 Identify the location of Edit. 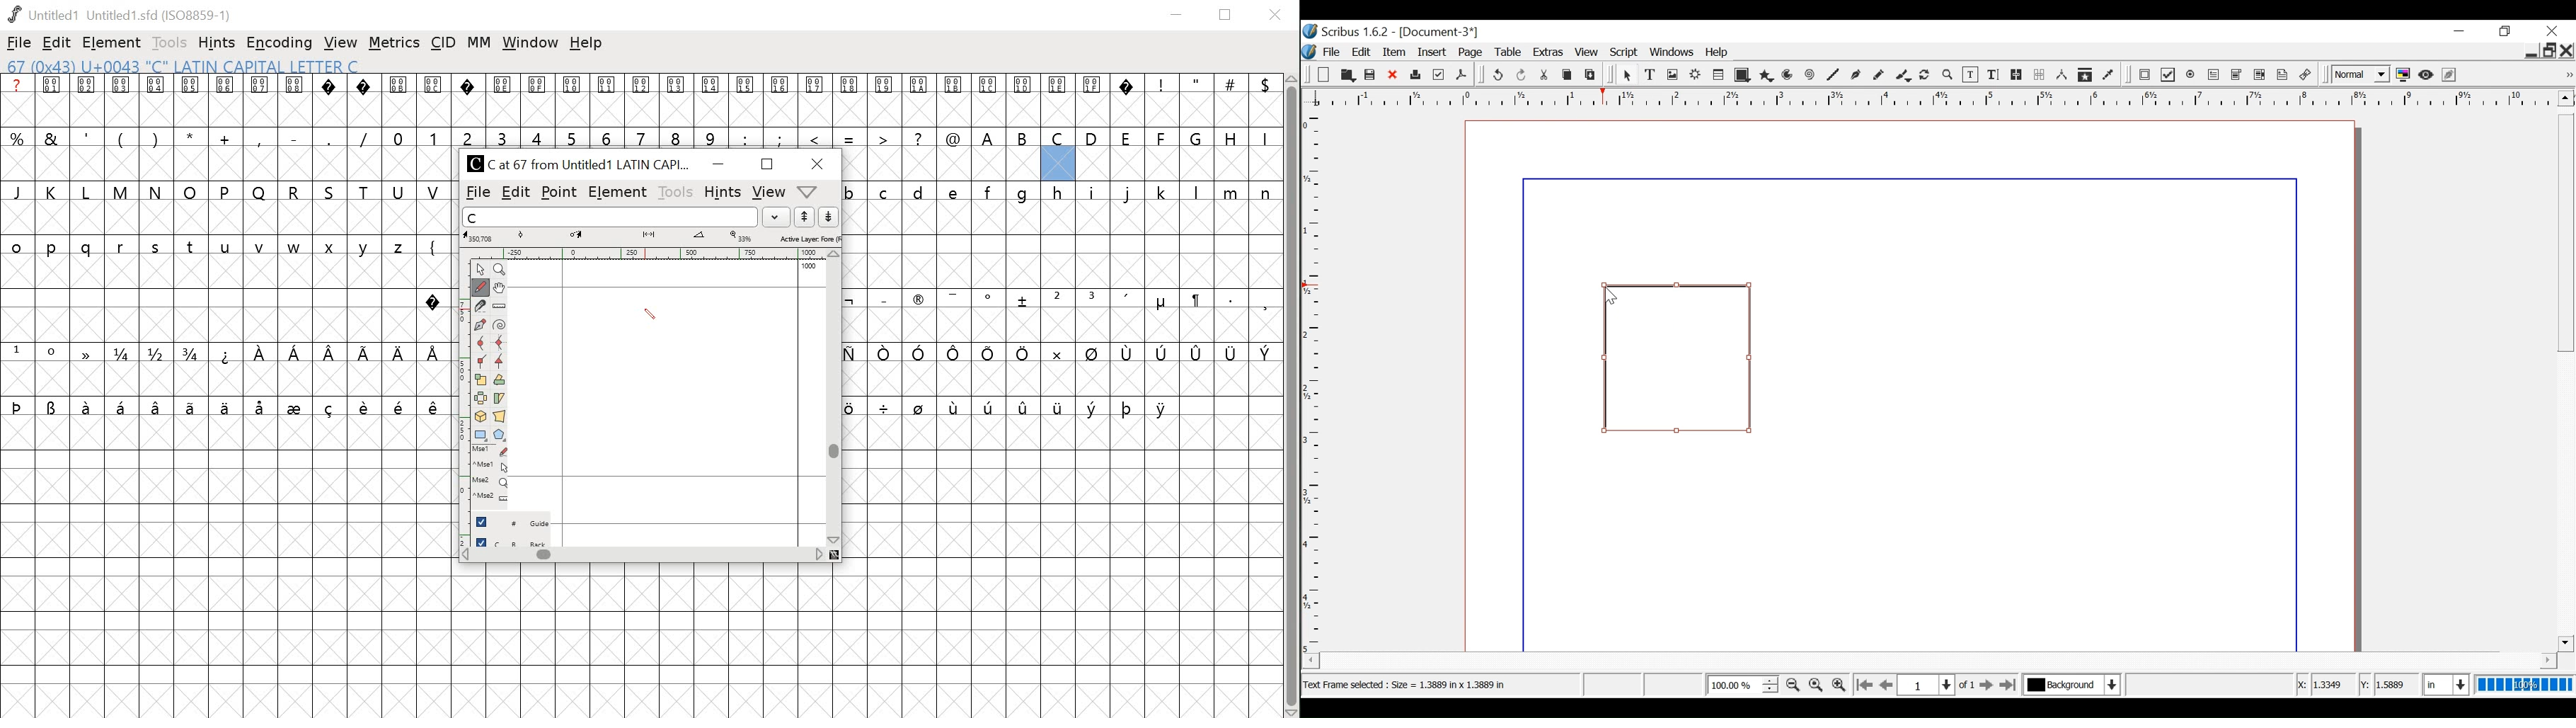
(1363, 52).